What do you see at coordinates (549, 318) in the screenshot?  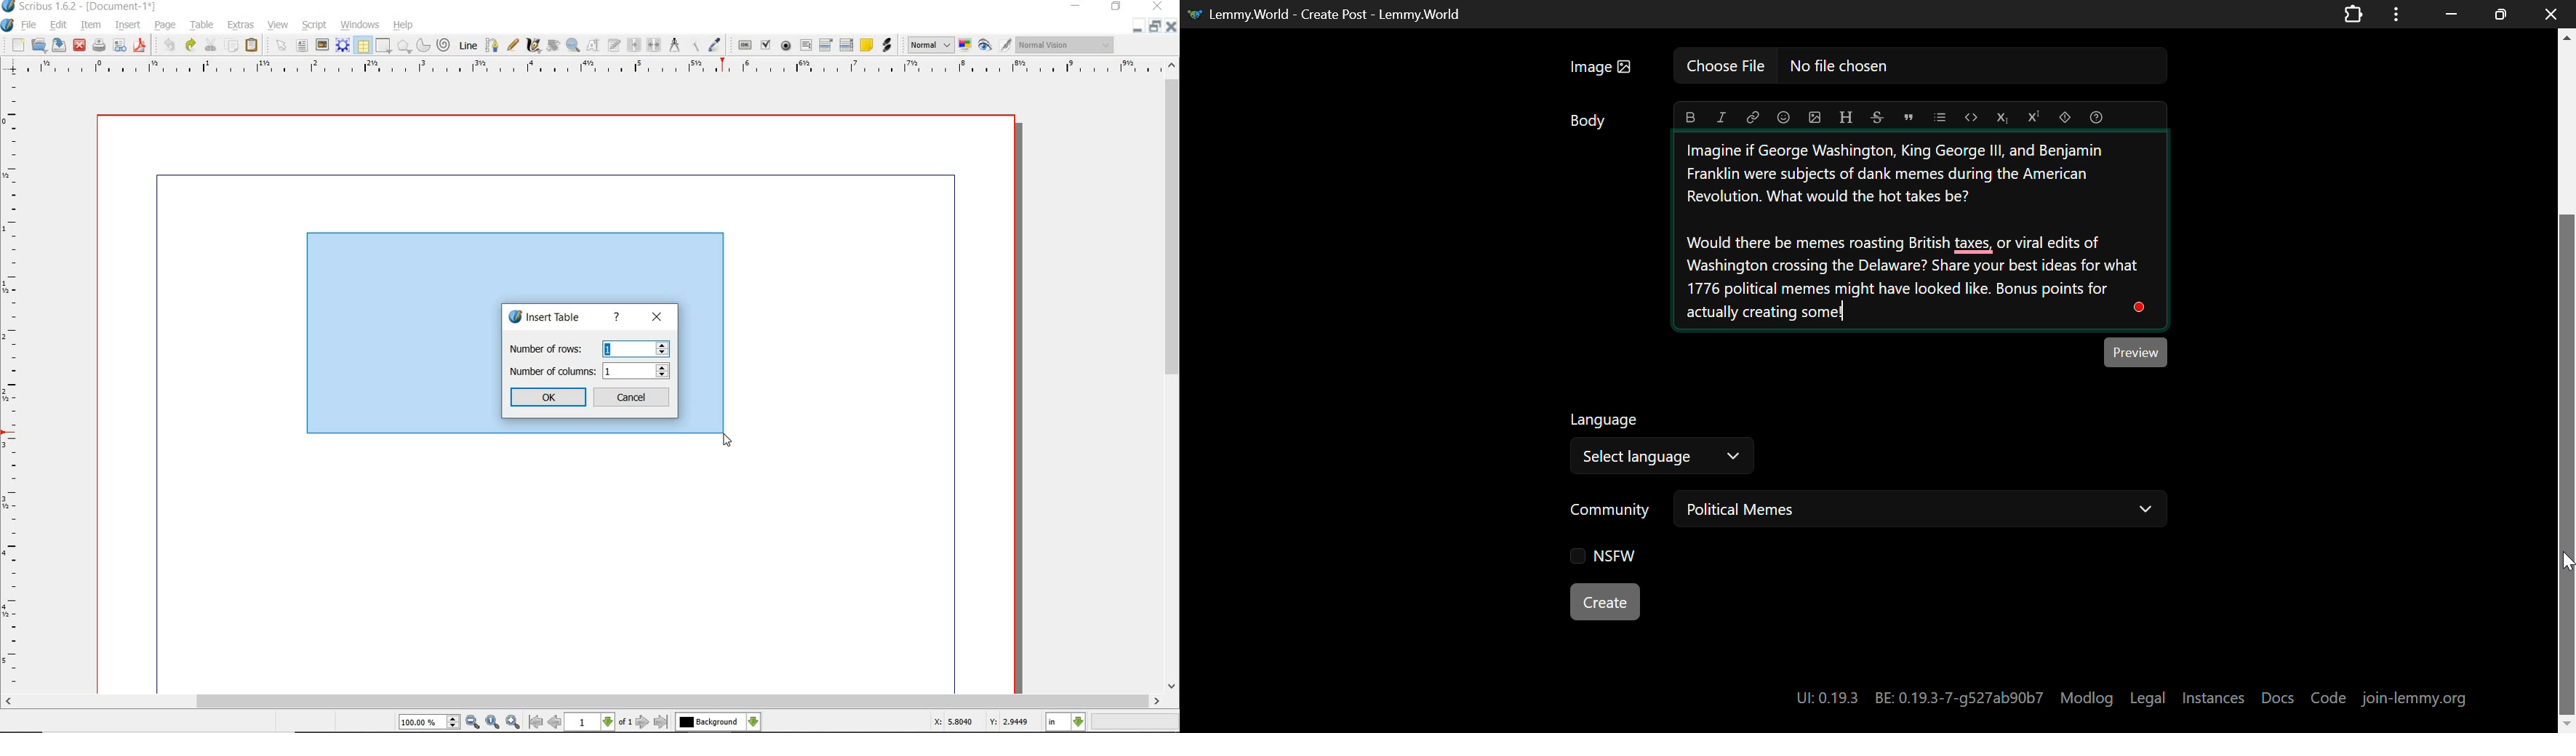 I see `Insert Table` at bounding box center [549, 318].